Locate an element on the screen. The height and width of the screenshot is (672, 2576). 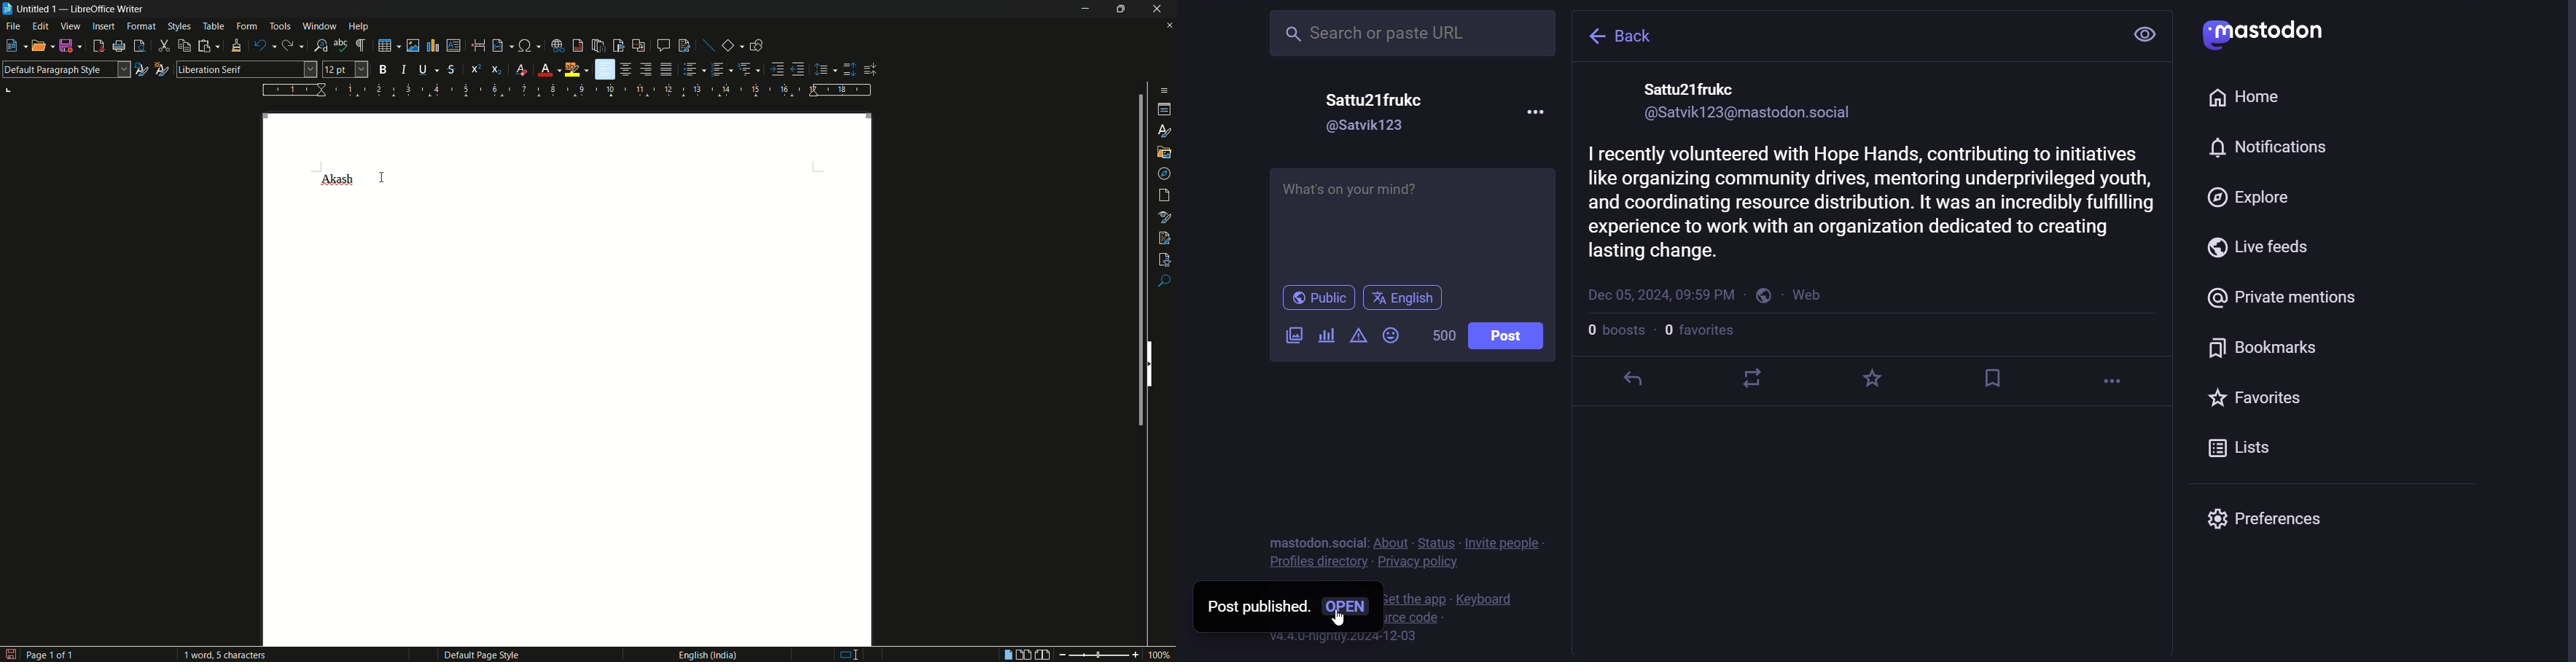
name is located at coordinates (1373, 99).